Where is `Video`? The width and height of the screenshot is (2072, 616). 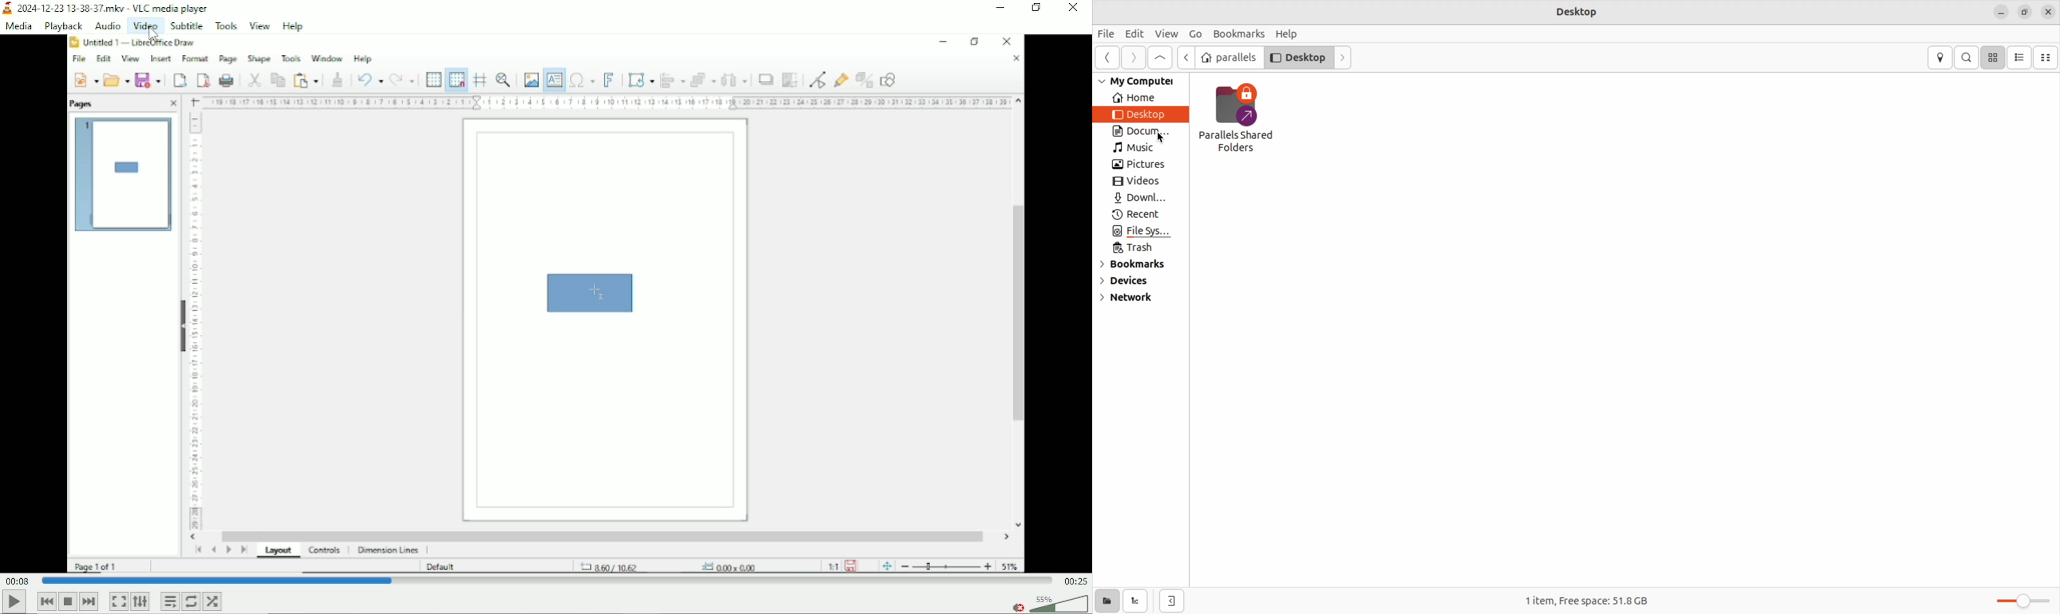 Video is located at coordinates (144, 26).